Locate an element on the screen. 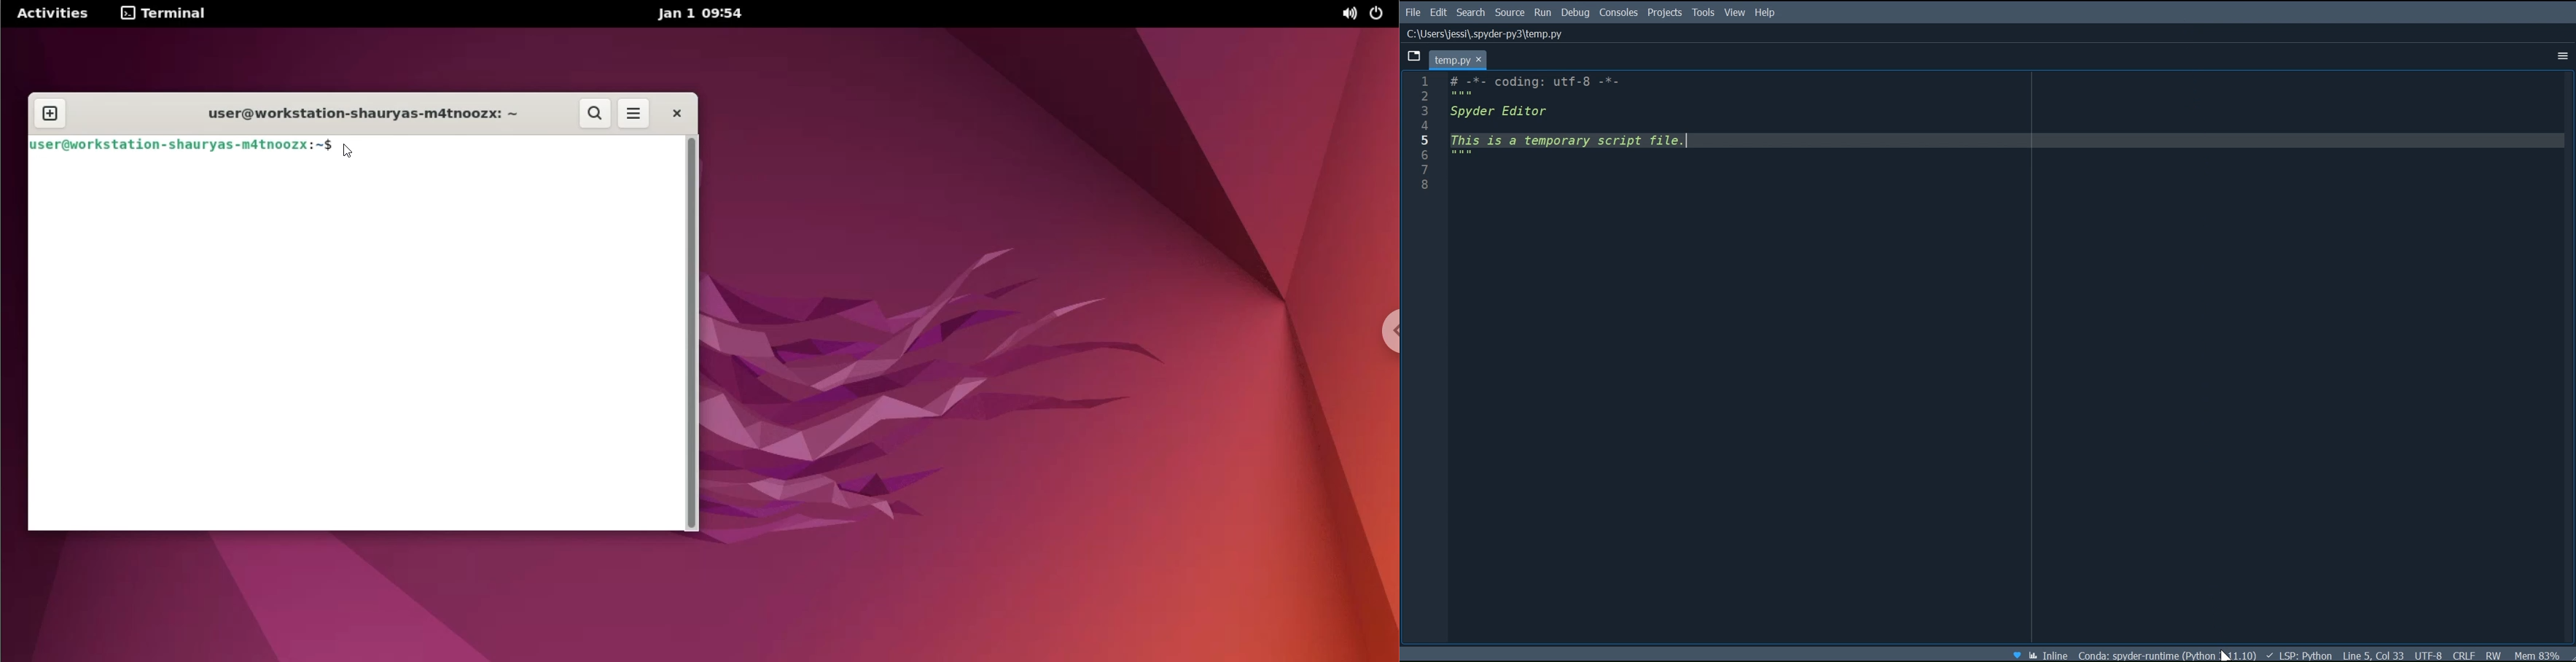 The height and width of the screenshot is (672, 2576). Toggle between Inline and interactive Matplotlib plotting is located at coordinates (2049, 653).